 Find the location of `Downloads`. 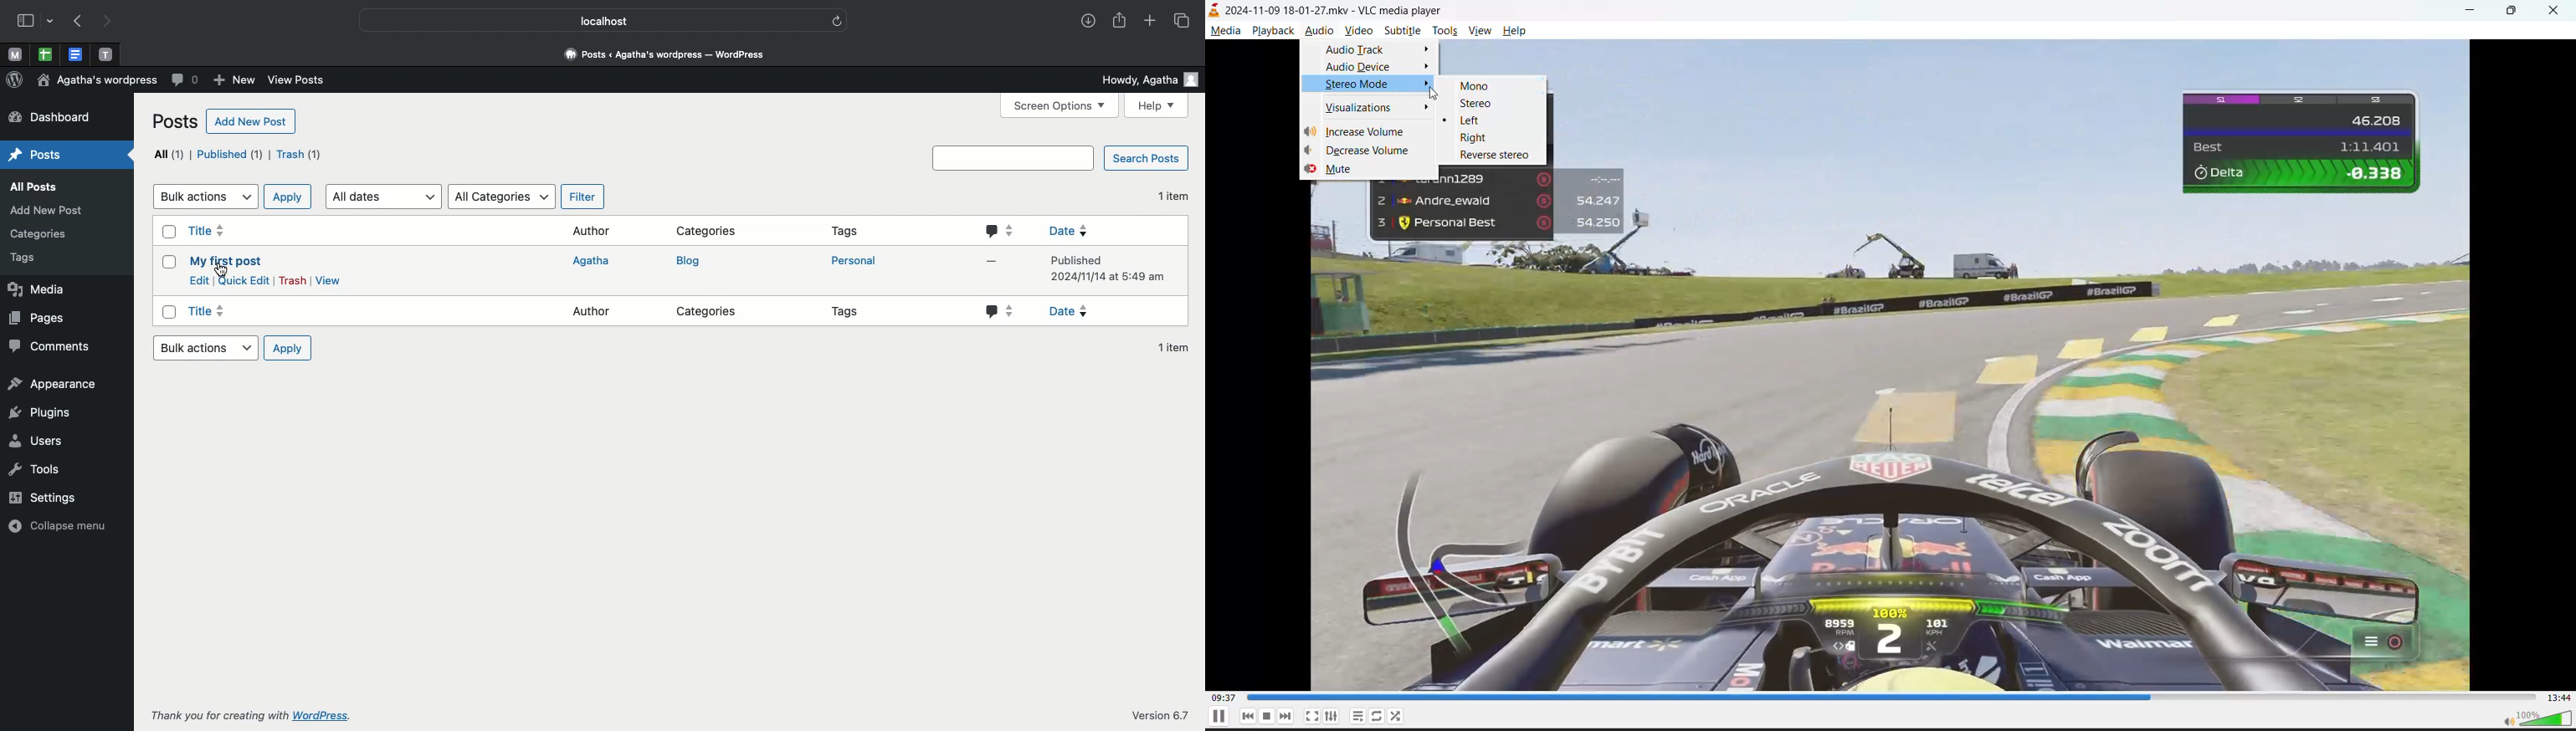

Downloads is located at coordinates (1087, 22).